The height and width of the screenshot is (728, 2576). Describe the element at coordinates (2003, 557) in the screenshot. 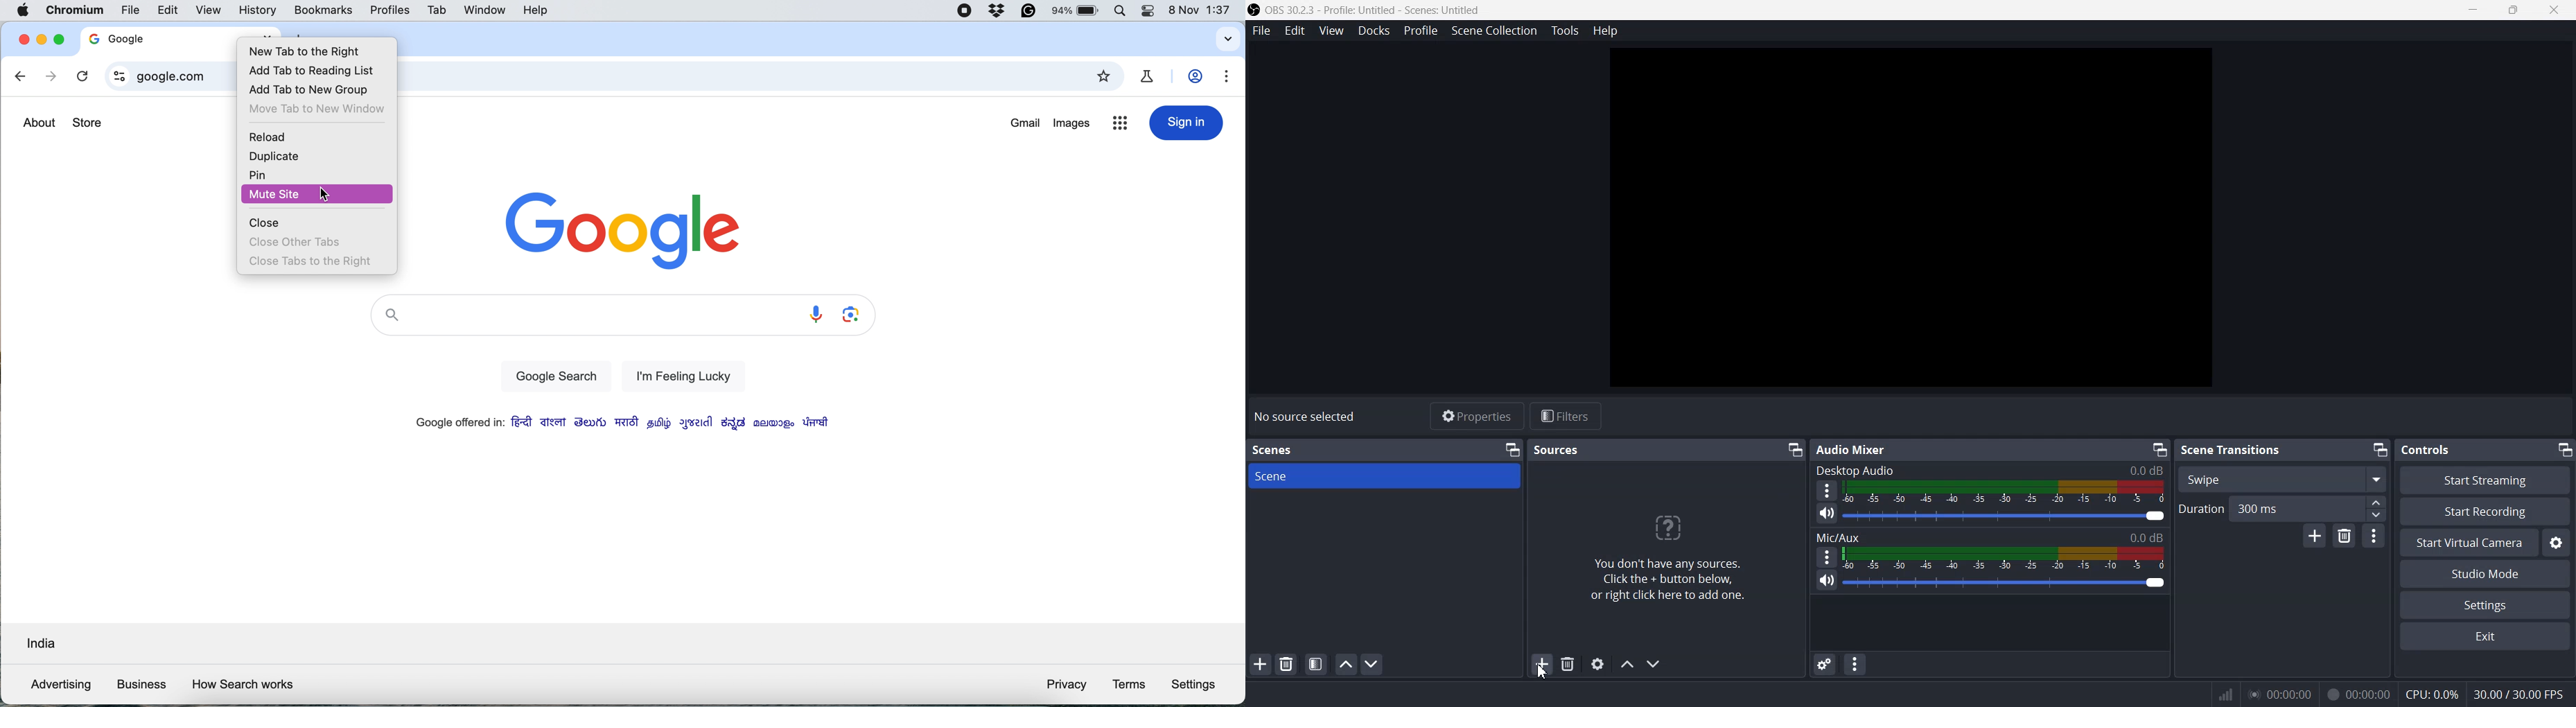

I see `Volume Indicator` at that location.